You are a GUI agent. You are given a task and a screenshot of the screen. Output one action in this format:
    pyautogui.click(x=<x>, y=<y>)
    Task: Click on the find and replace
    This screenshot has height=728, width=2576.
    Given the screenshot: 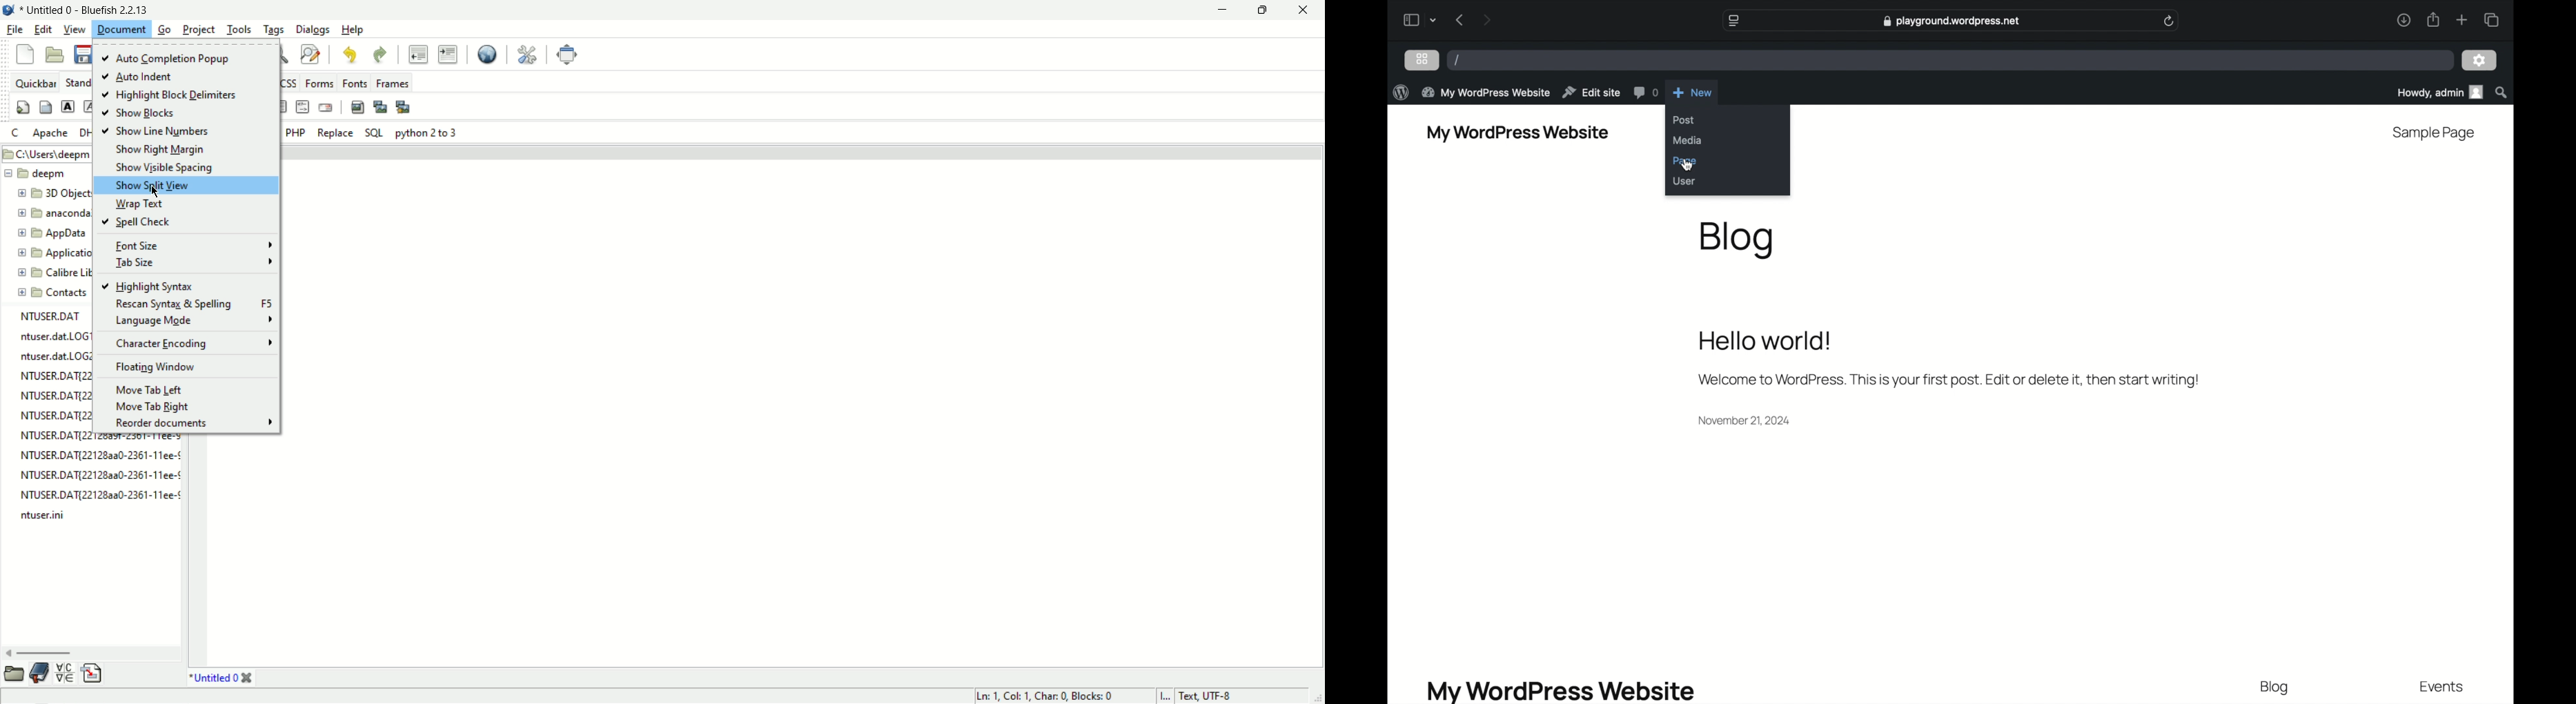 What is the action you would take?
    pyautogui.click(x=310, y=55)
    